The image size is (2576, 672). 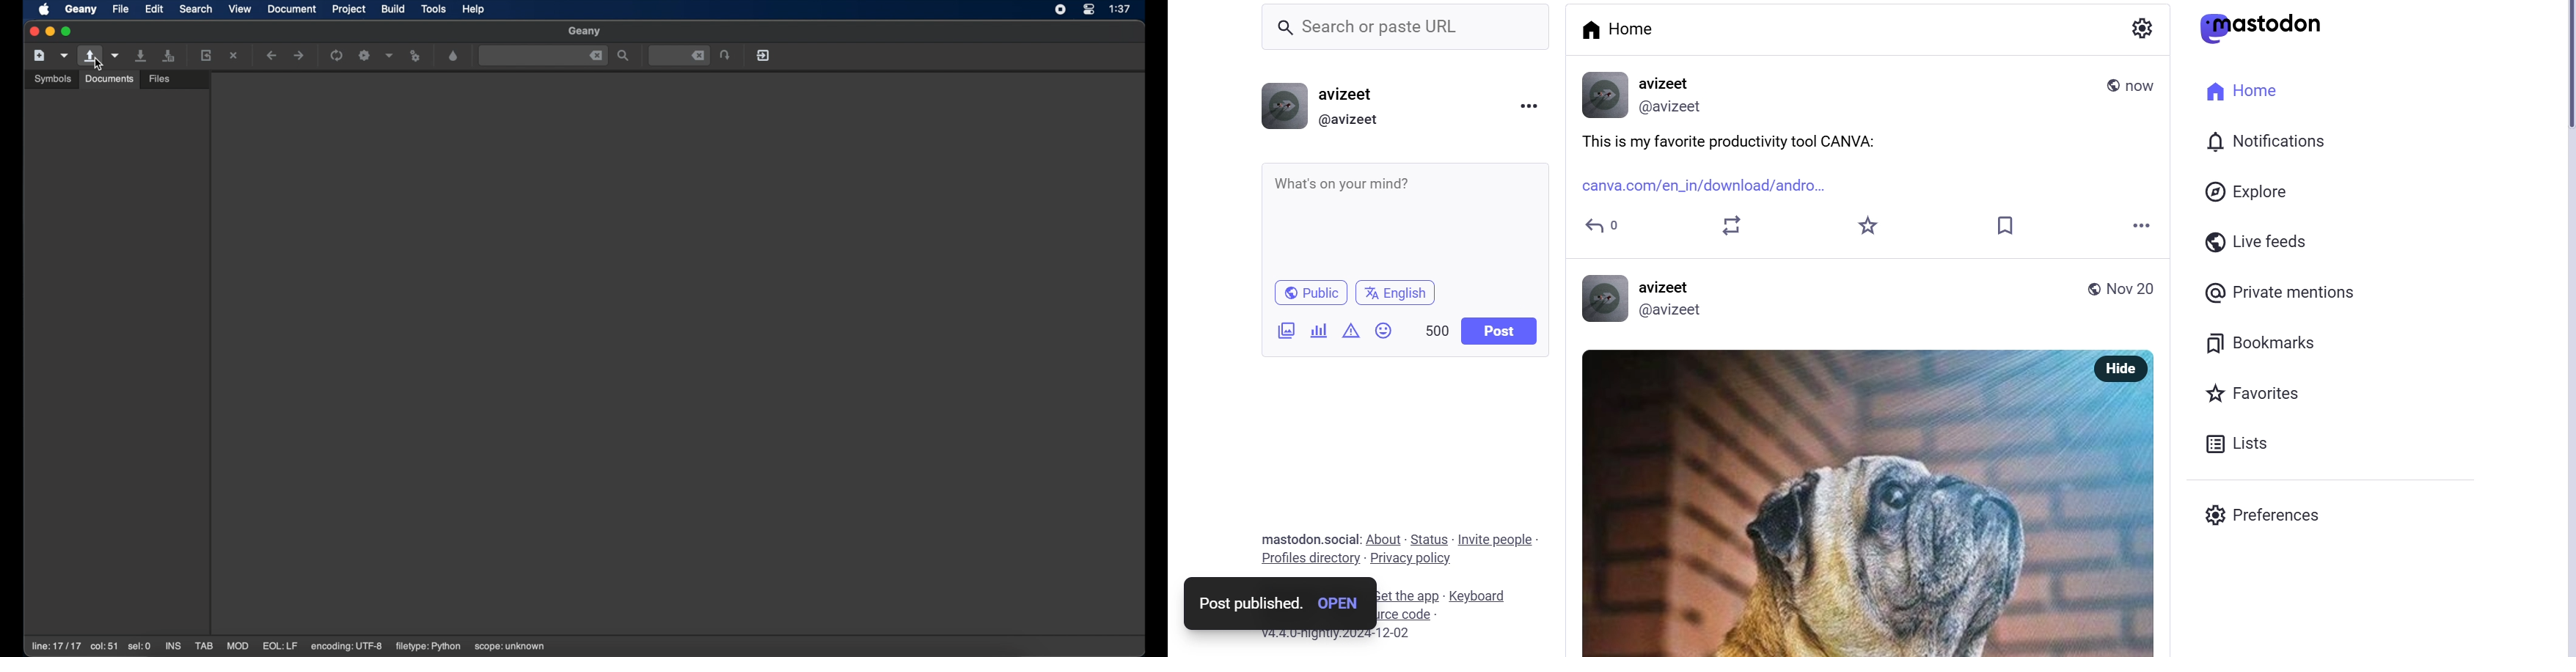 What do you see at coordinates (1829, 502) in the screenshot?
I see `image` at bounding box center [1829, 502].